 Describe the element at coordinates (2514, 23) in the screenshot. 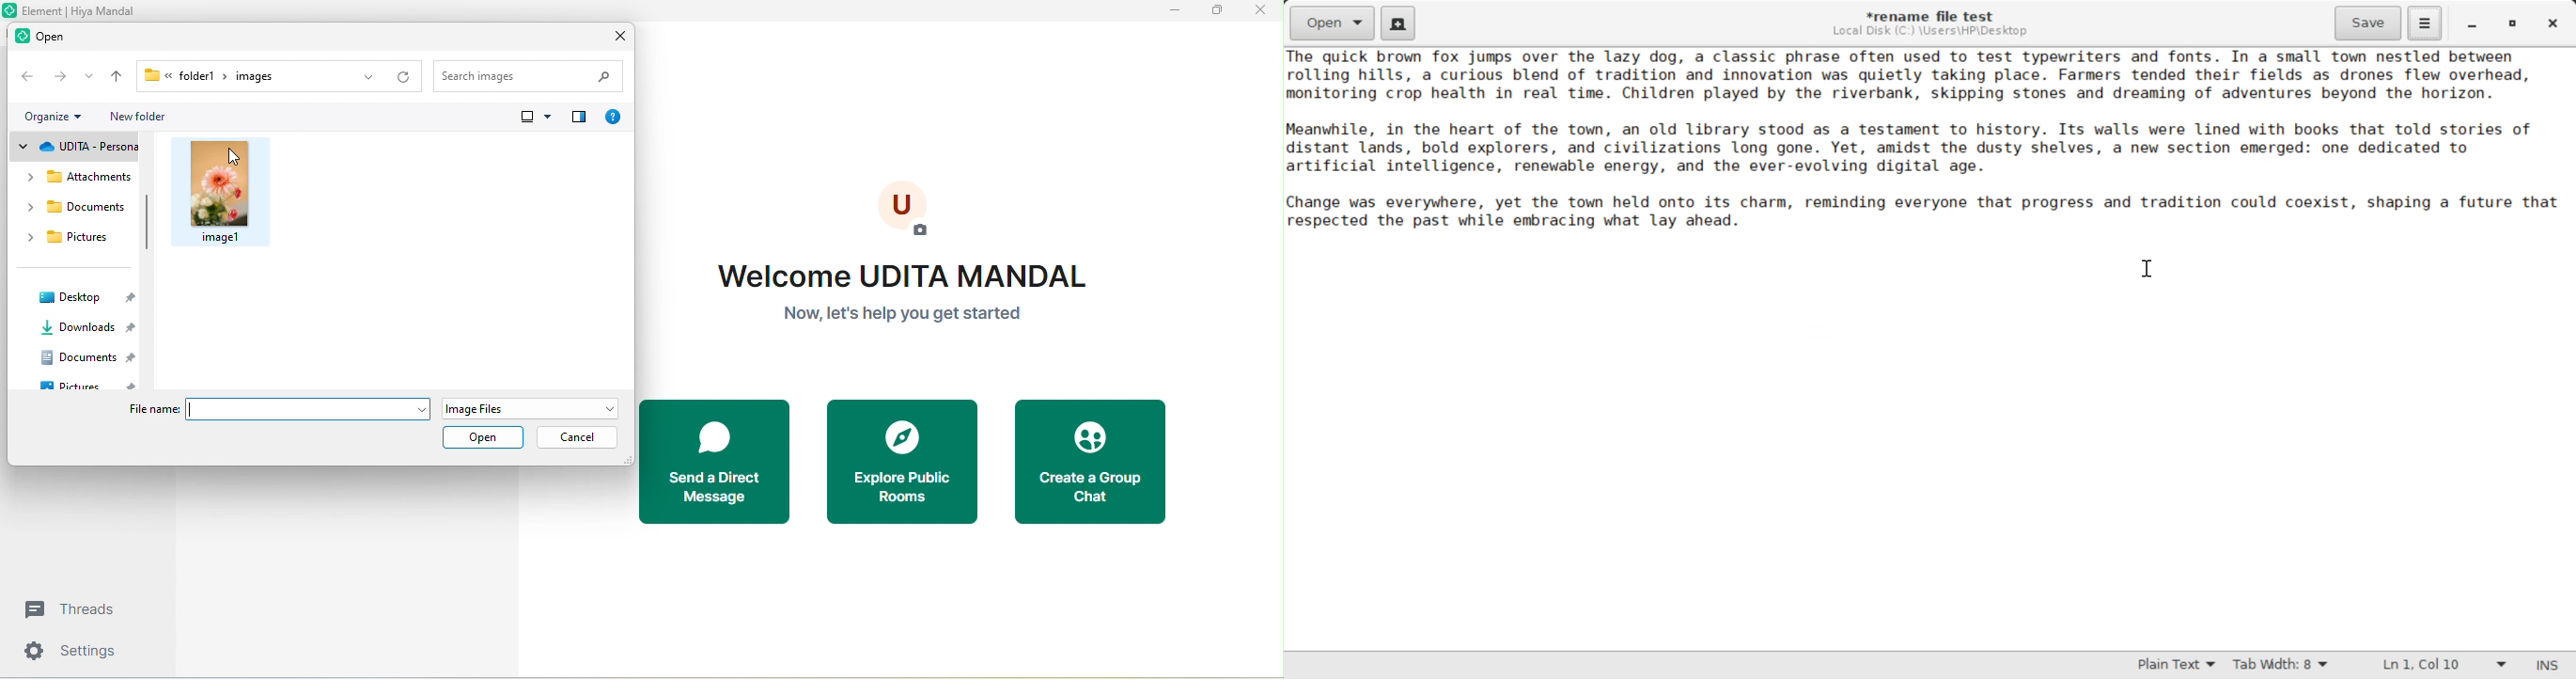

I see `Minimize` at that location.